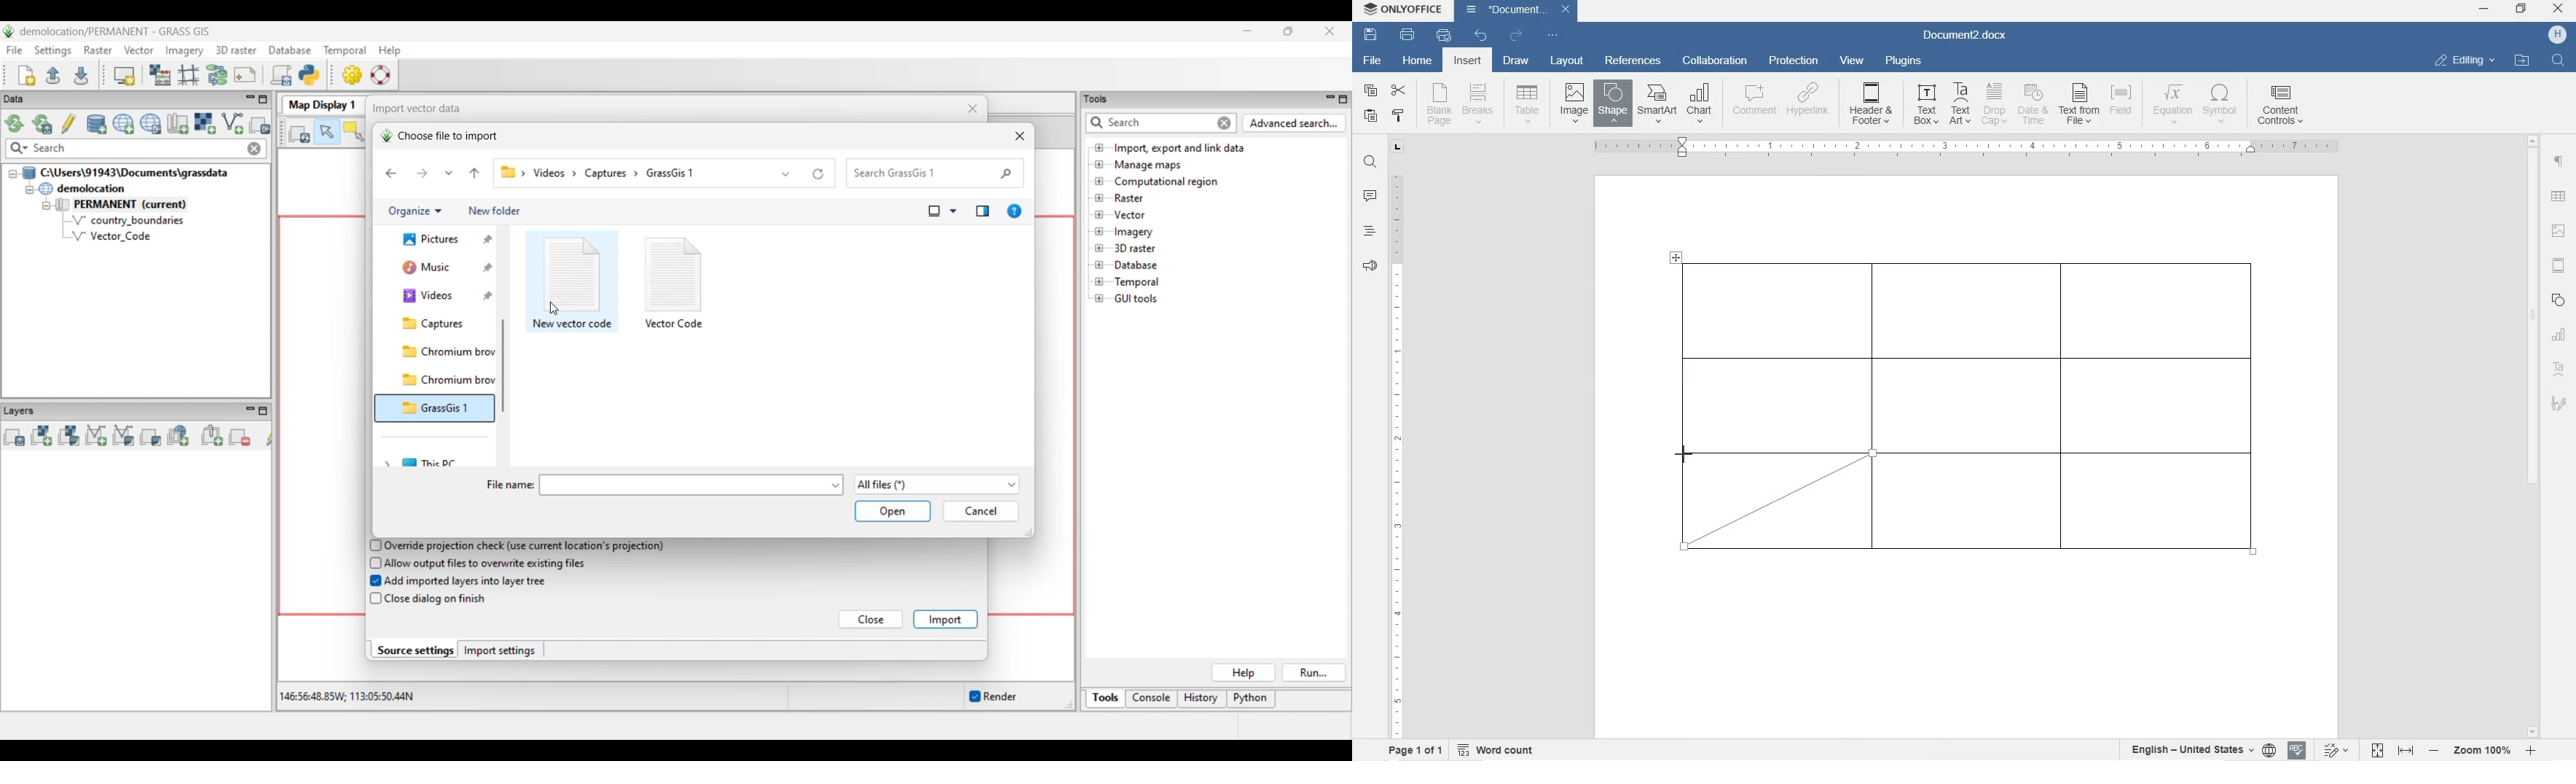 This screenshot has height=784, width=2576. What do you see at coordinates (1633, 61) in the screenshot?
I see `references` at bounding box center [1633, 61].